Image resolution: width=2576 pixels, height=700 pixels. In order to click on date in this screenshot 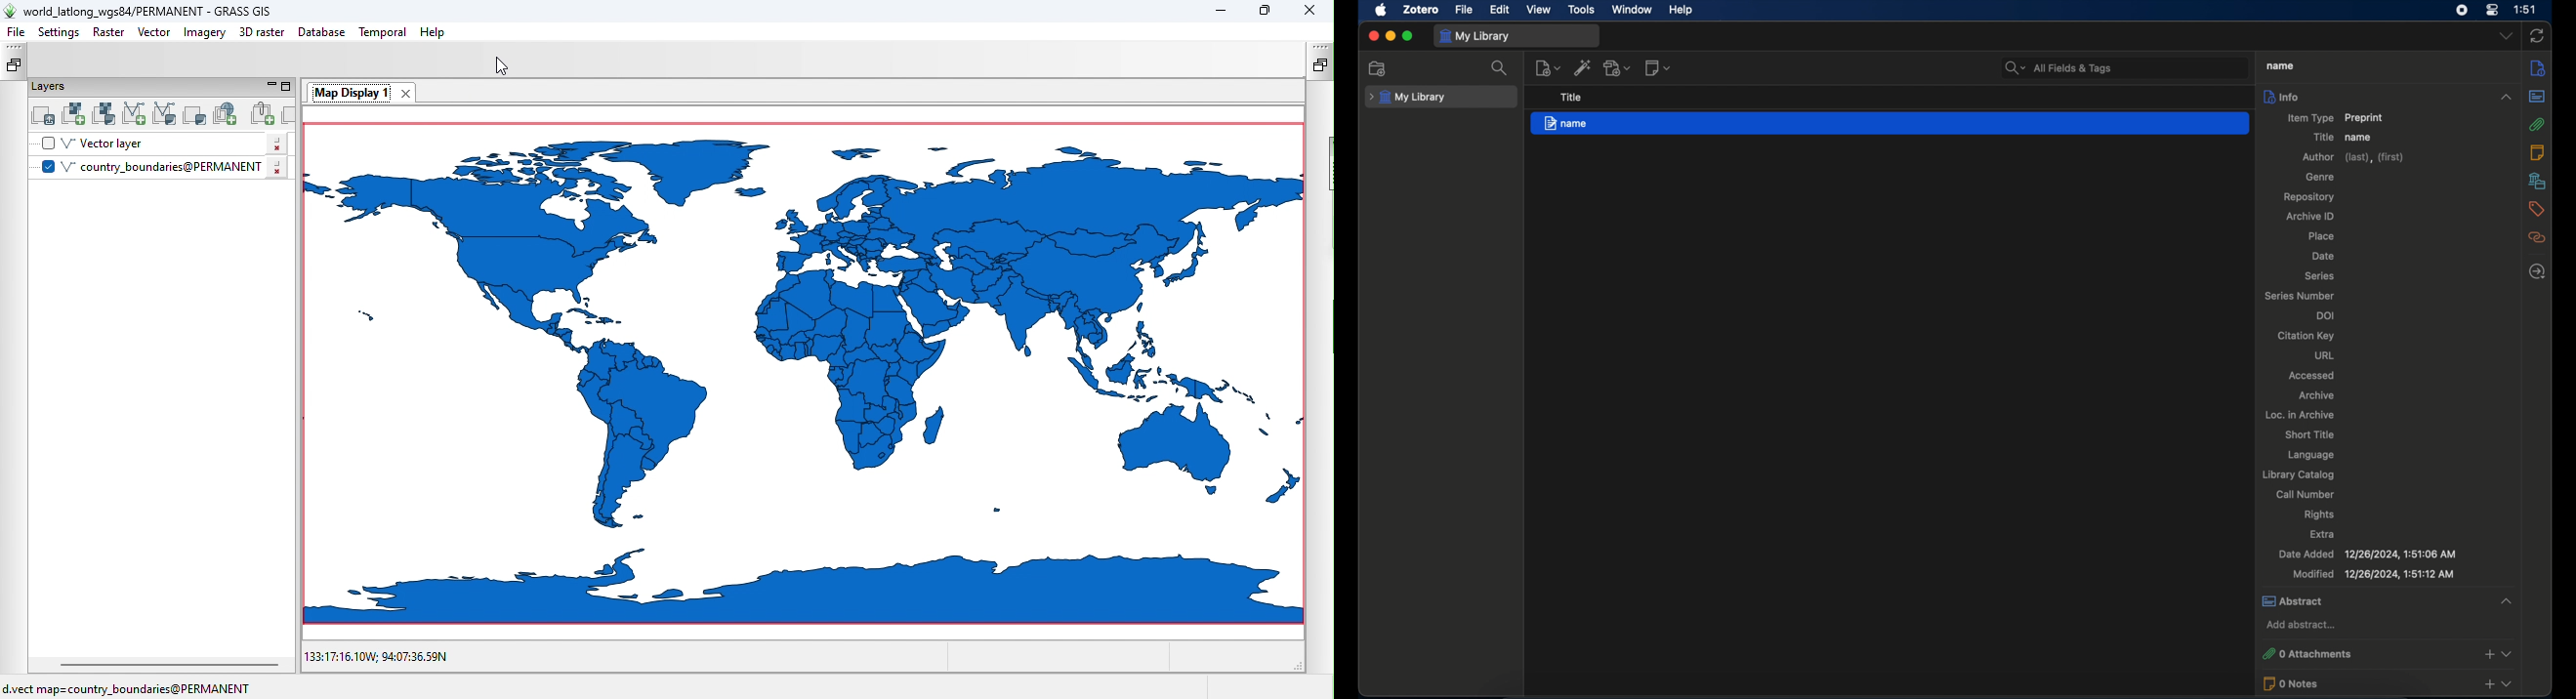, I will do `click(2324, 256)`.